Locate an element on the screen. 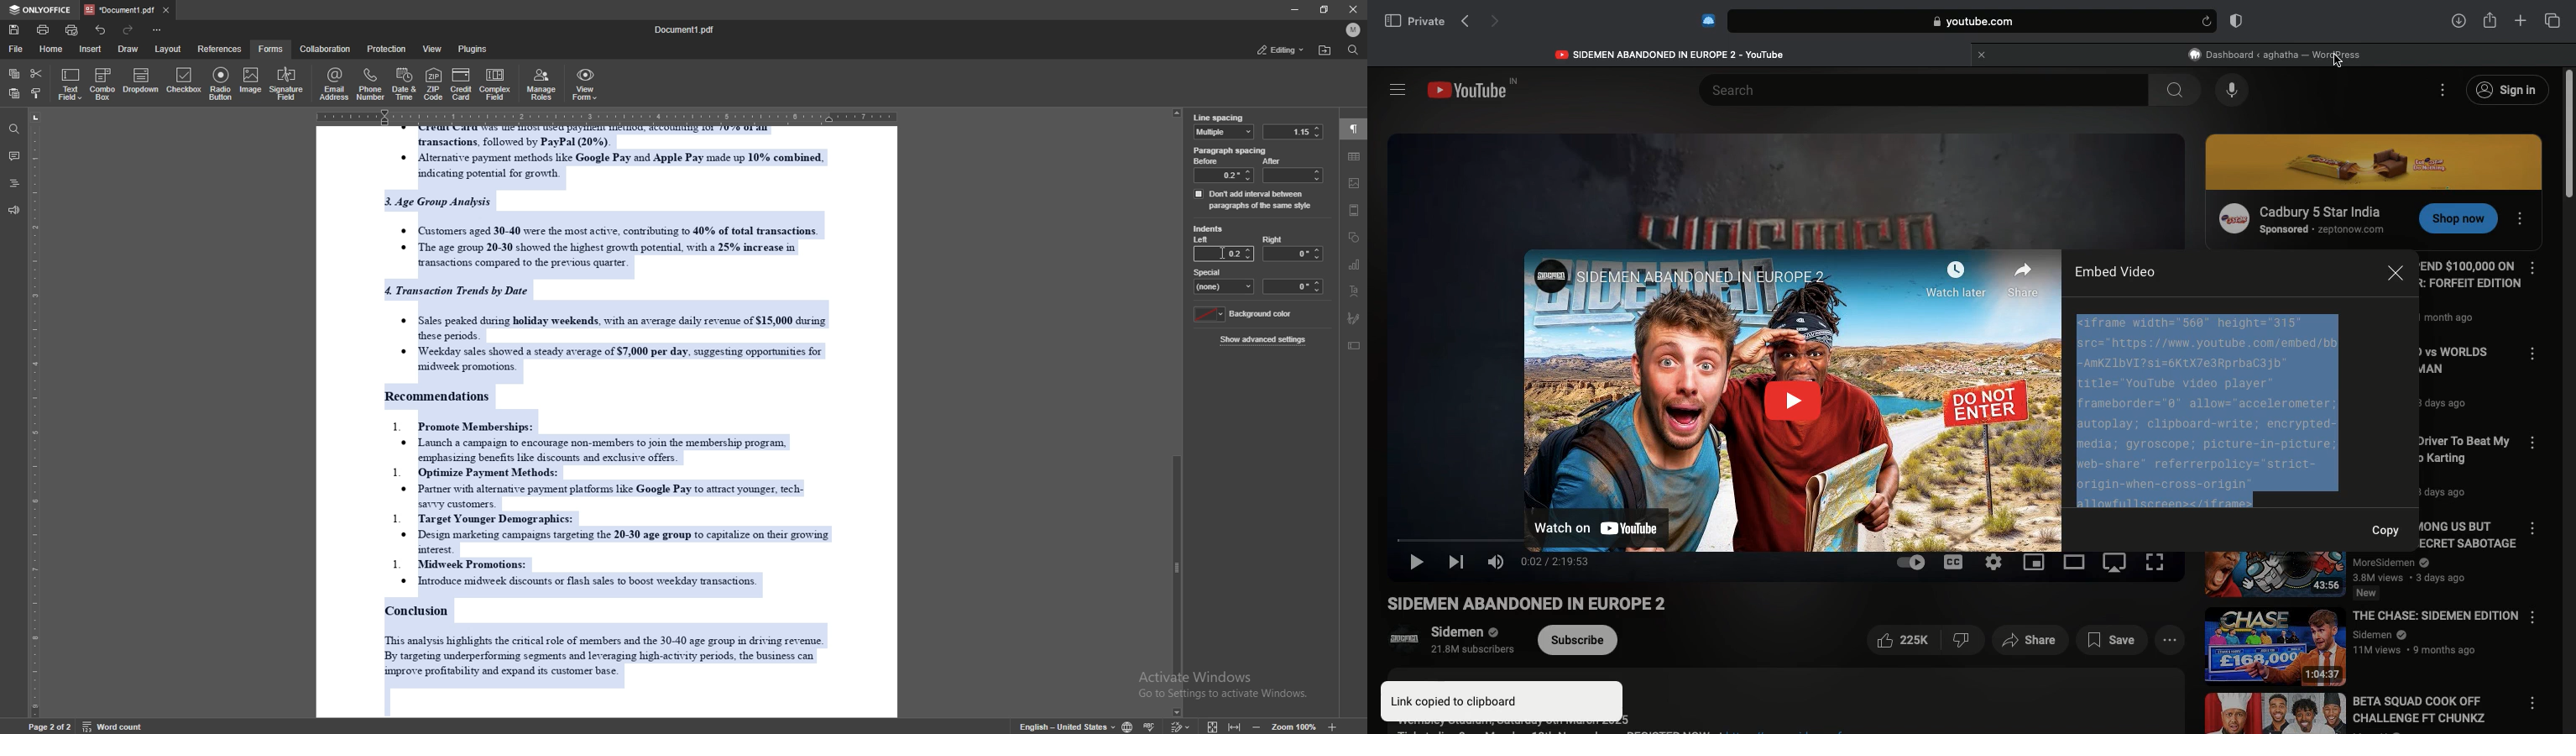 The width and height of the screenshot is (2576, 756). Sidebar is located at coordinates (1397, 89).